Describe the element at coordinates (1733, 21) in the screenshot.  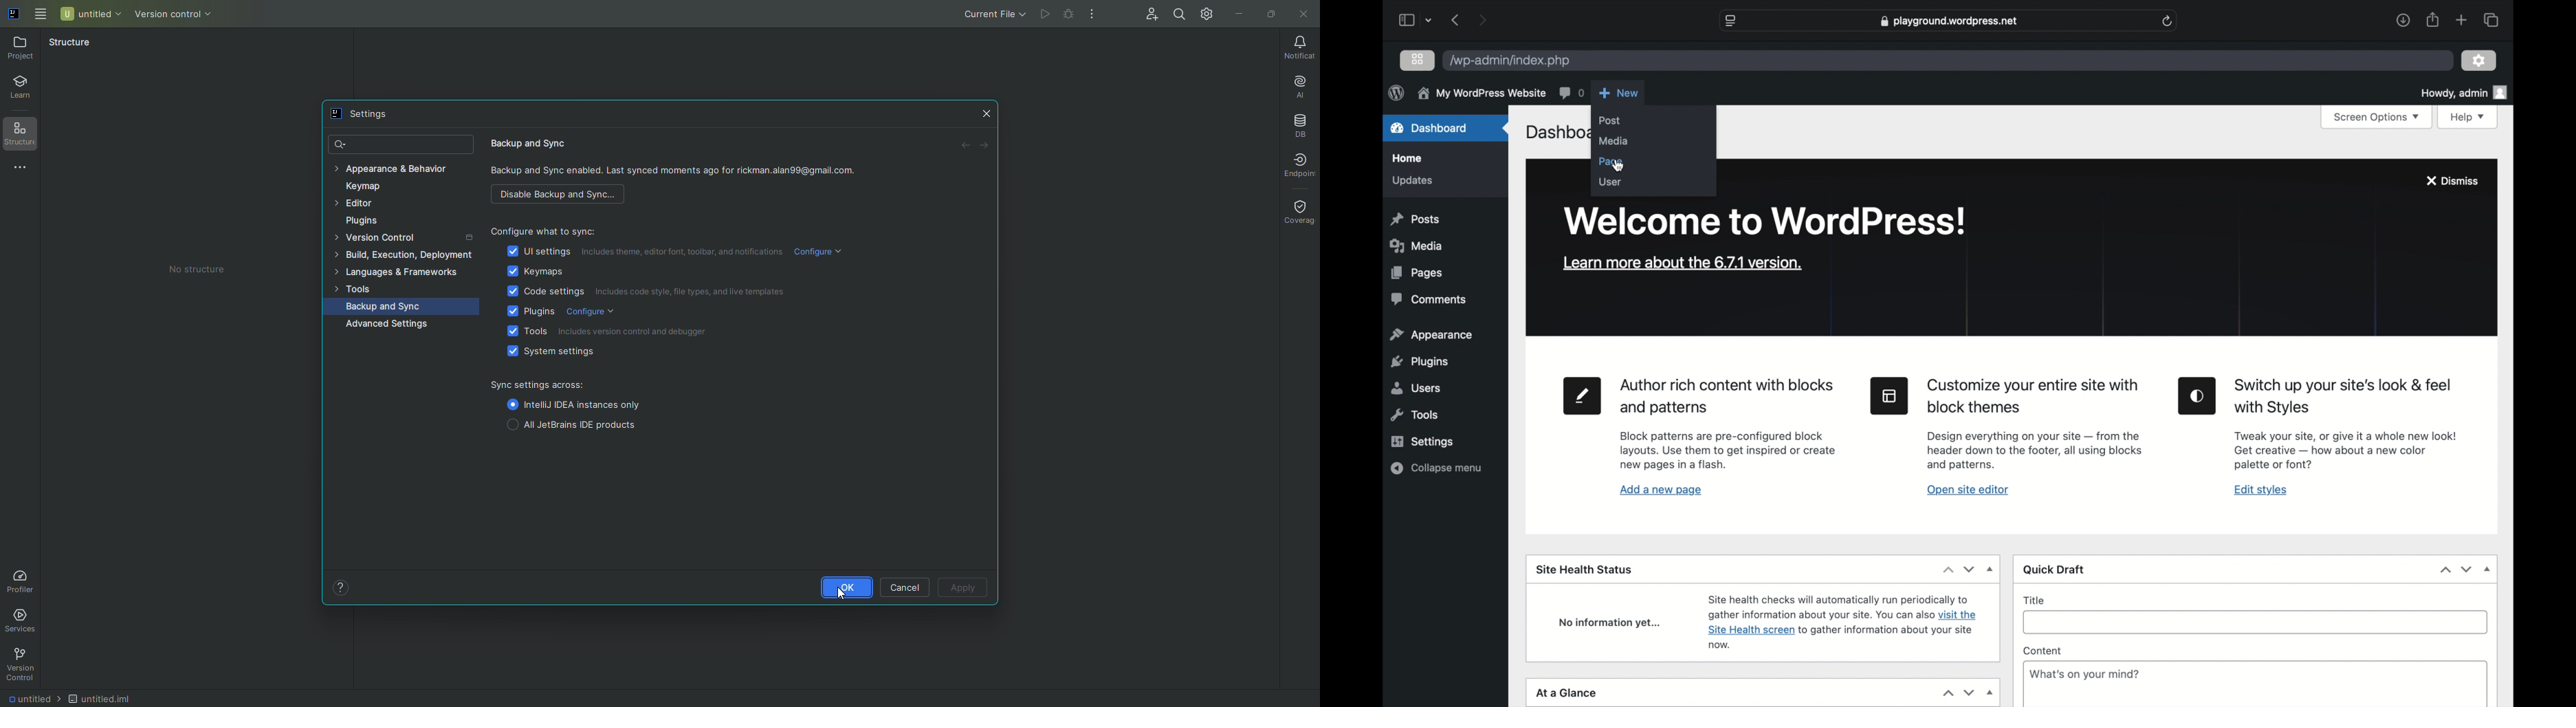
I see `website settings` at that location.